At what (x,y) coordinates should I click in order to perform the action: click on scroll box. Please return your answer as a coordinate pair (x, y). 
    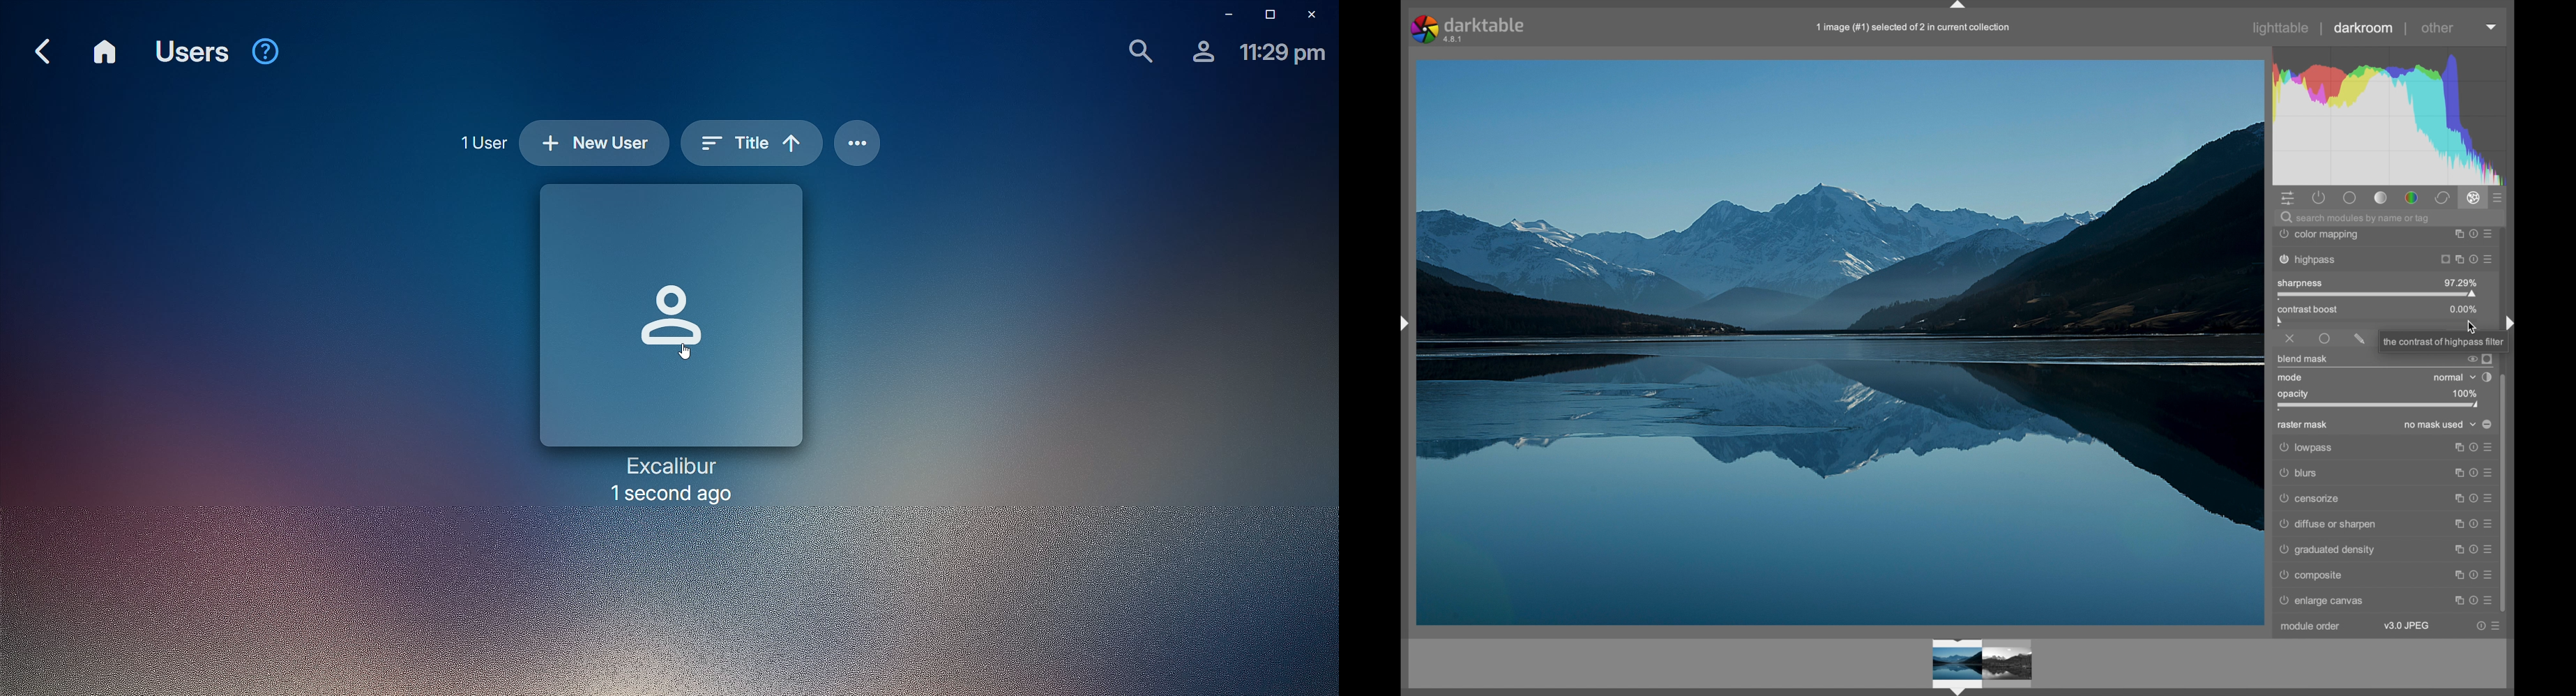
    Looking at the image, I should click on (2505, 494).